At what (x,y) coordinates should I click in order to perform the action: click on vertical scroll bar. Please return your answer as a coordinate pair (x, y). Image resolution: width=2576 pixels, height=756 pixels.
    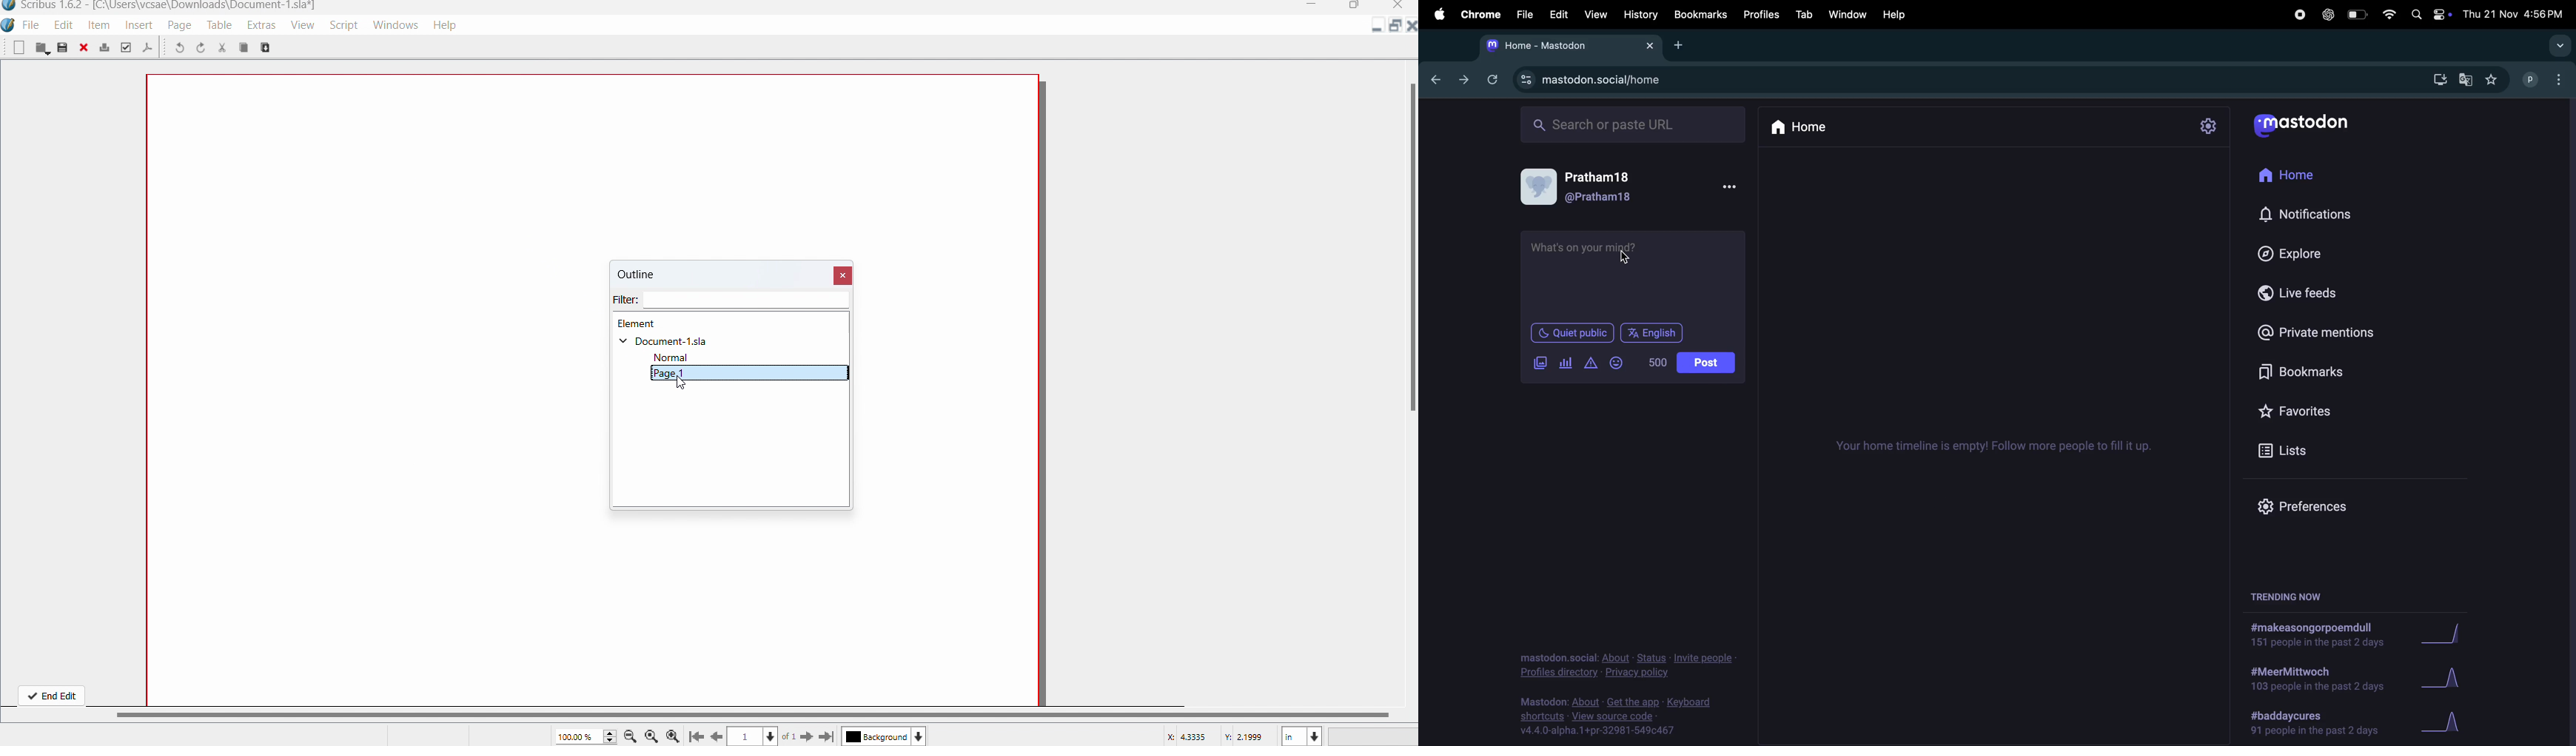
    Looking at the image, I should click on (1409, 239).